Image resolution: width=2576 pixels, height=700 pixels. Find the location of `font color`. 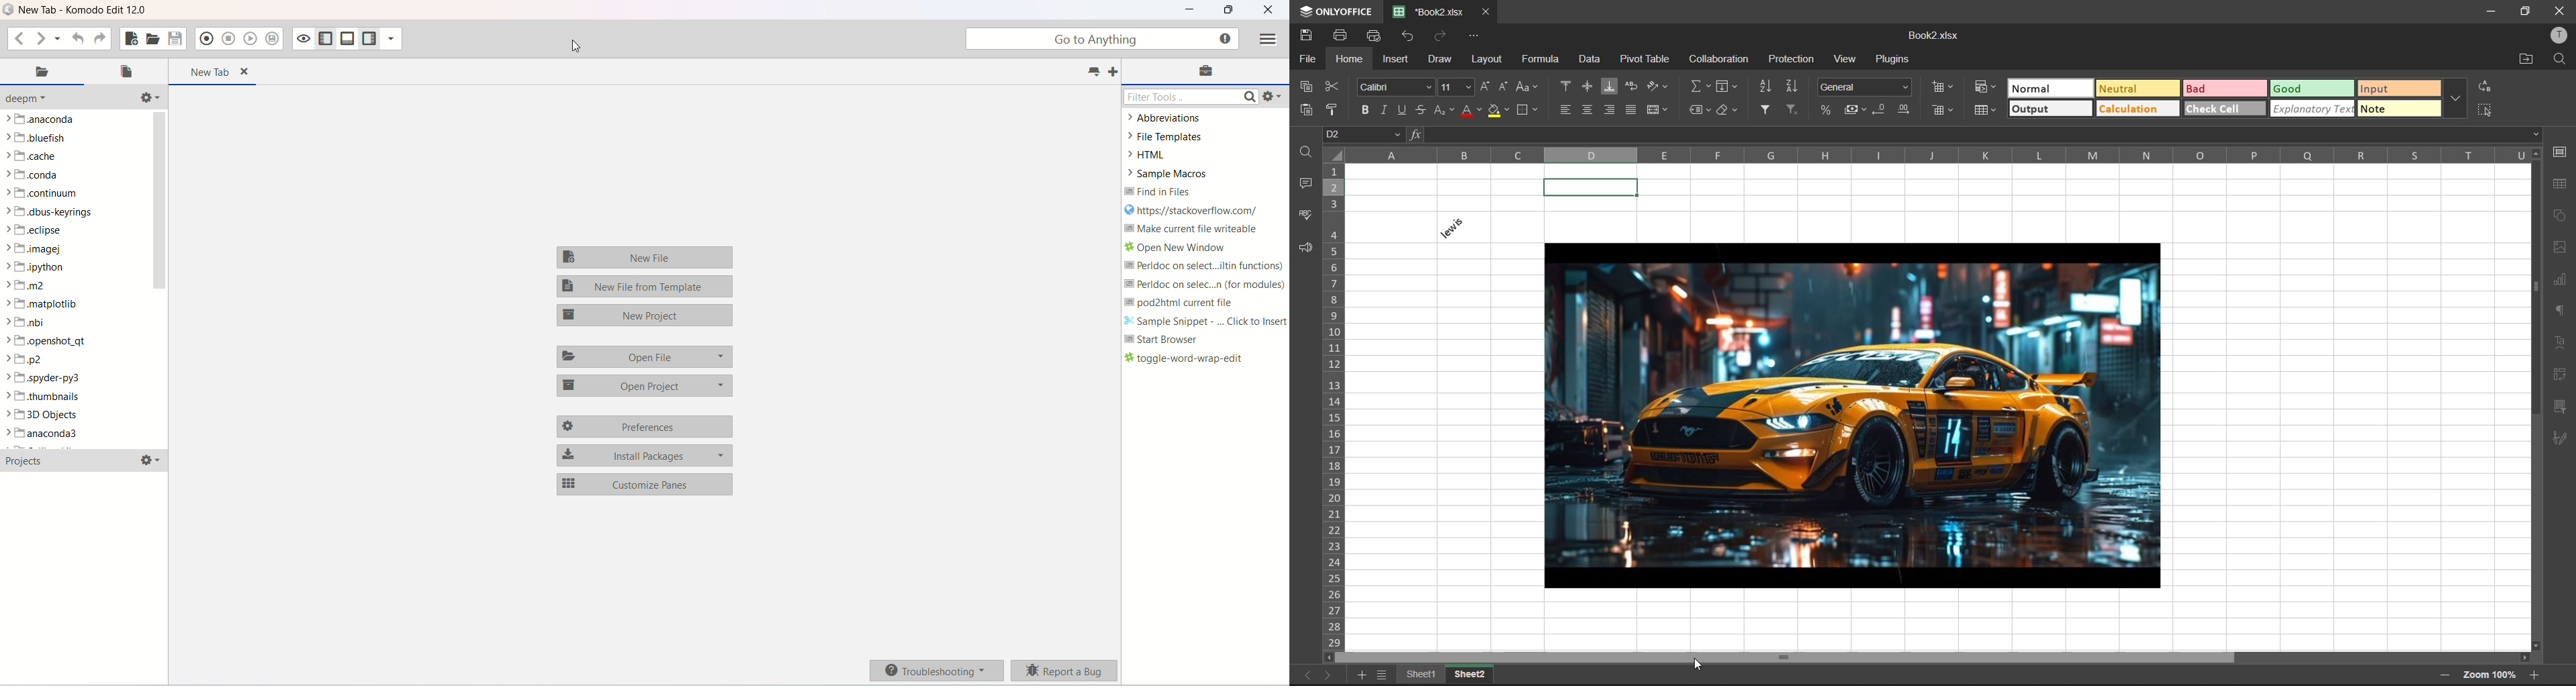

font color is located at coordinates (1472, 112).